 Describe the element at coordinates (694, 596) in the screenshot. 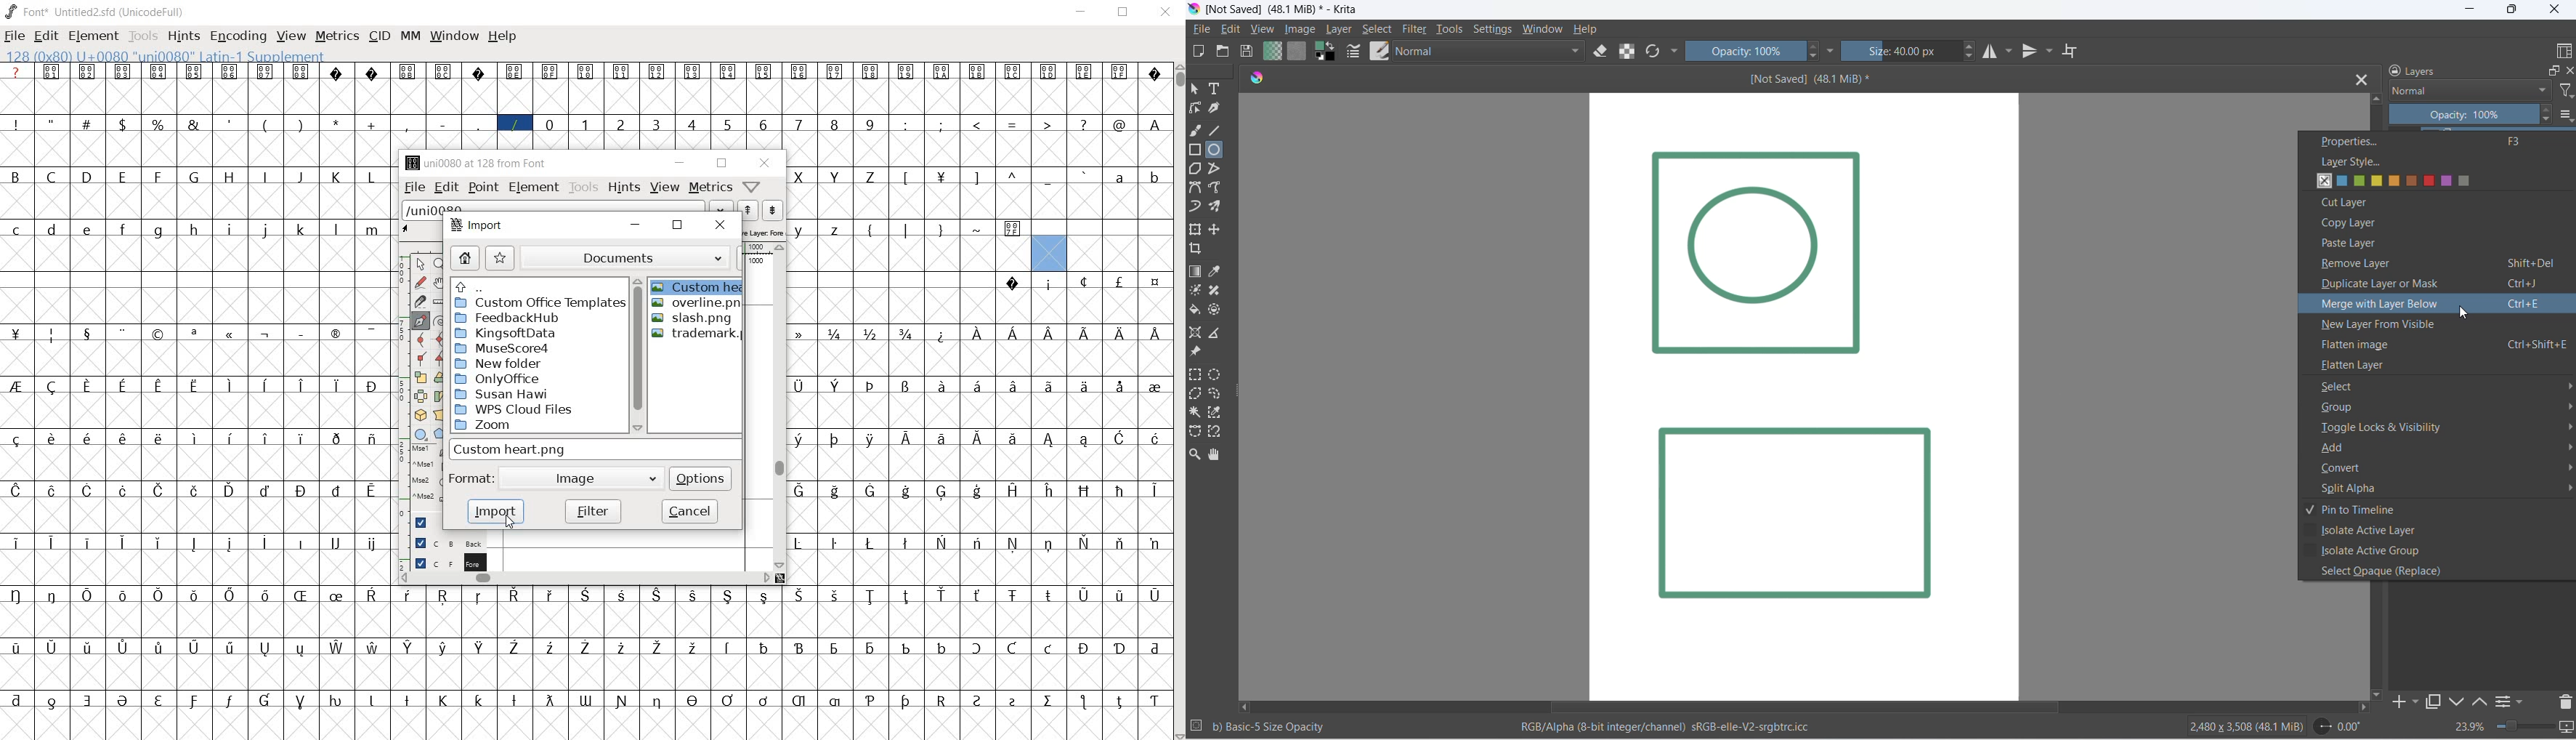

I see `glyph` at that location.